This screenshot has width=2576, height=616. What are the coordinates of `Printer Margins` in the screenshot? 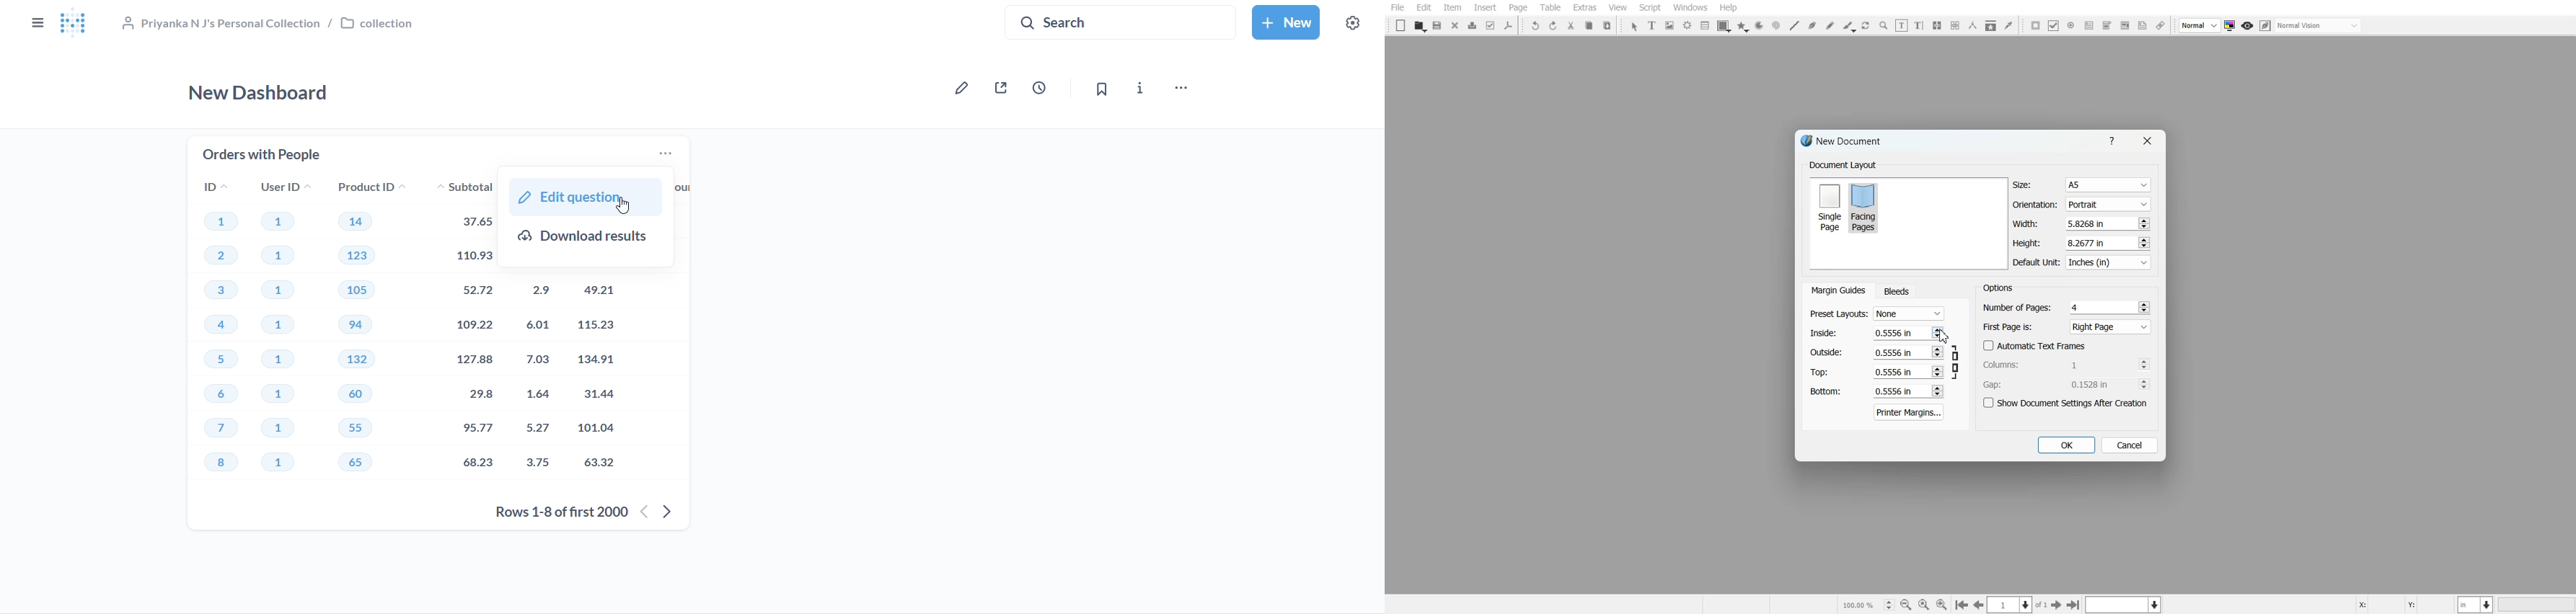 It's located at (1910, 412).